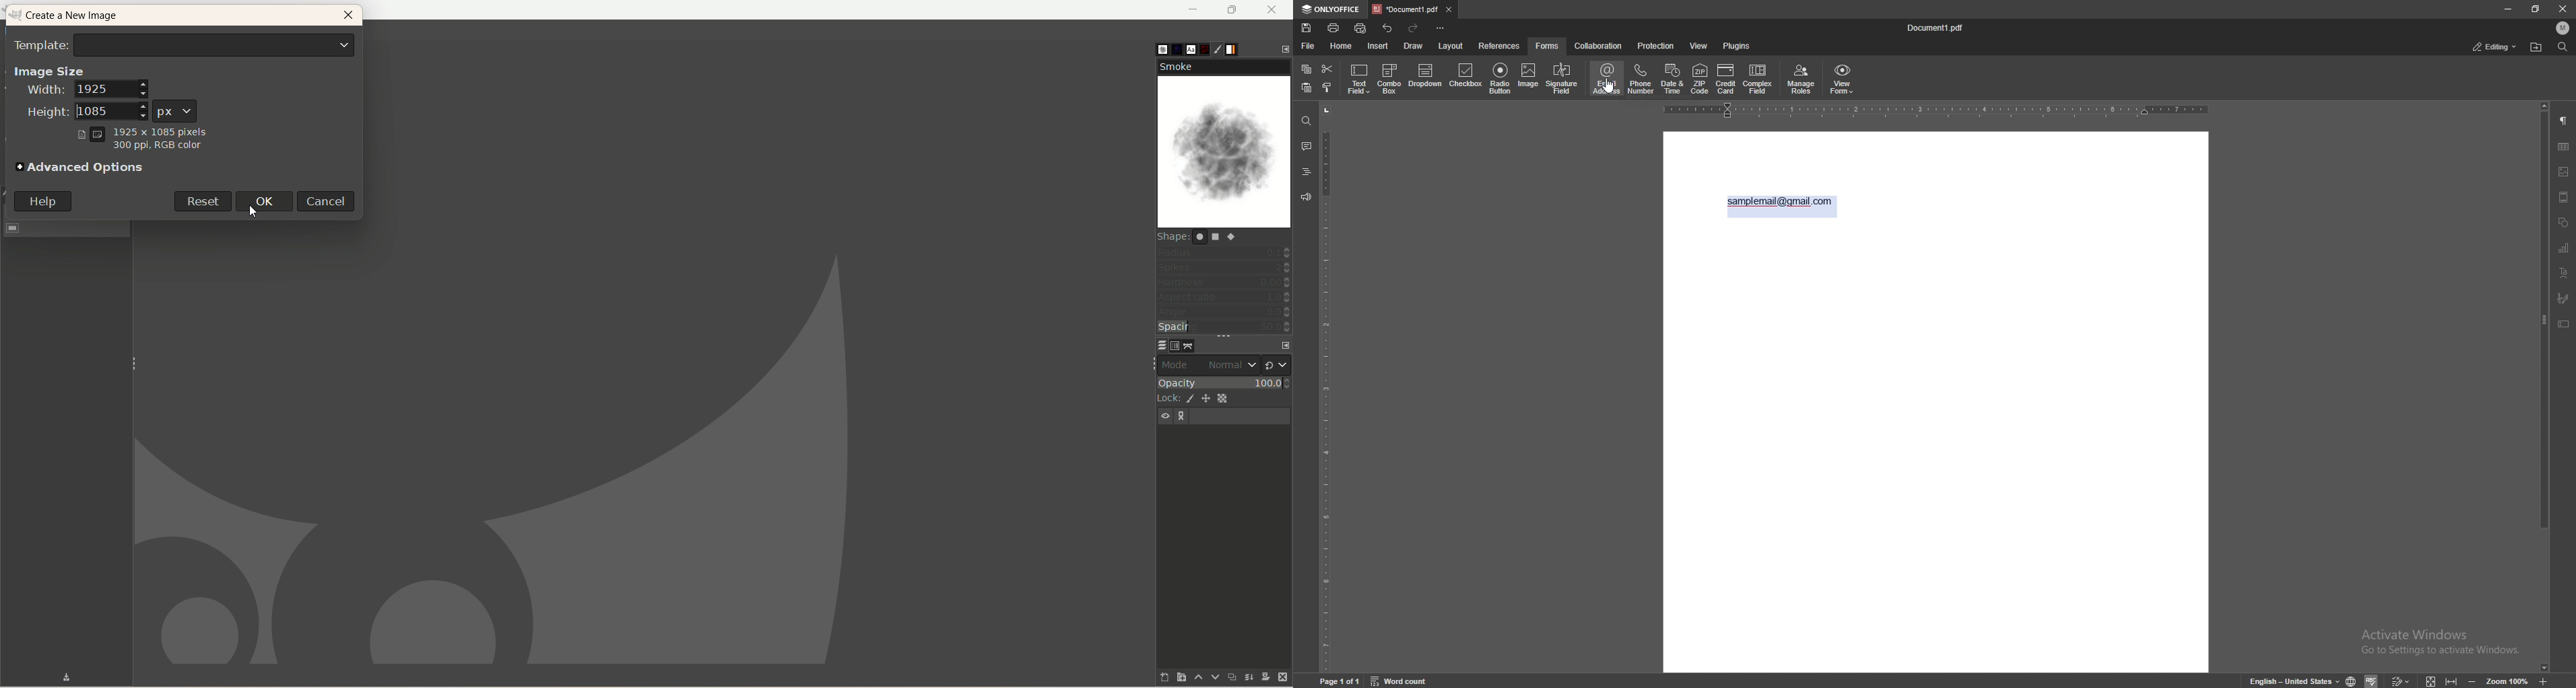 The image size is (2576, 700). What do you see at coordinates (1192, 679) in the screenshot?
I see `raise this layer one step` at bounding box center [1192, 679].